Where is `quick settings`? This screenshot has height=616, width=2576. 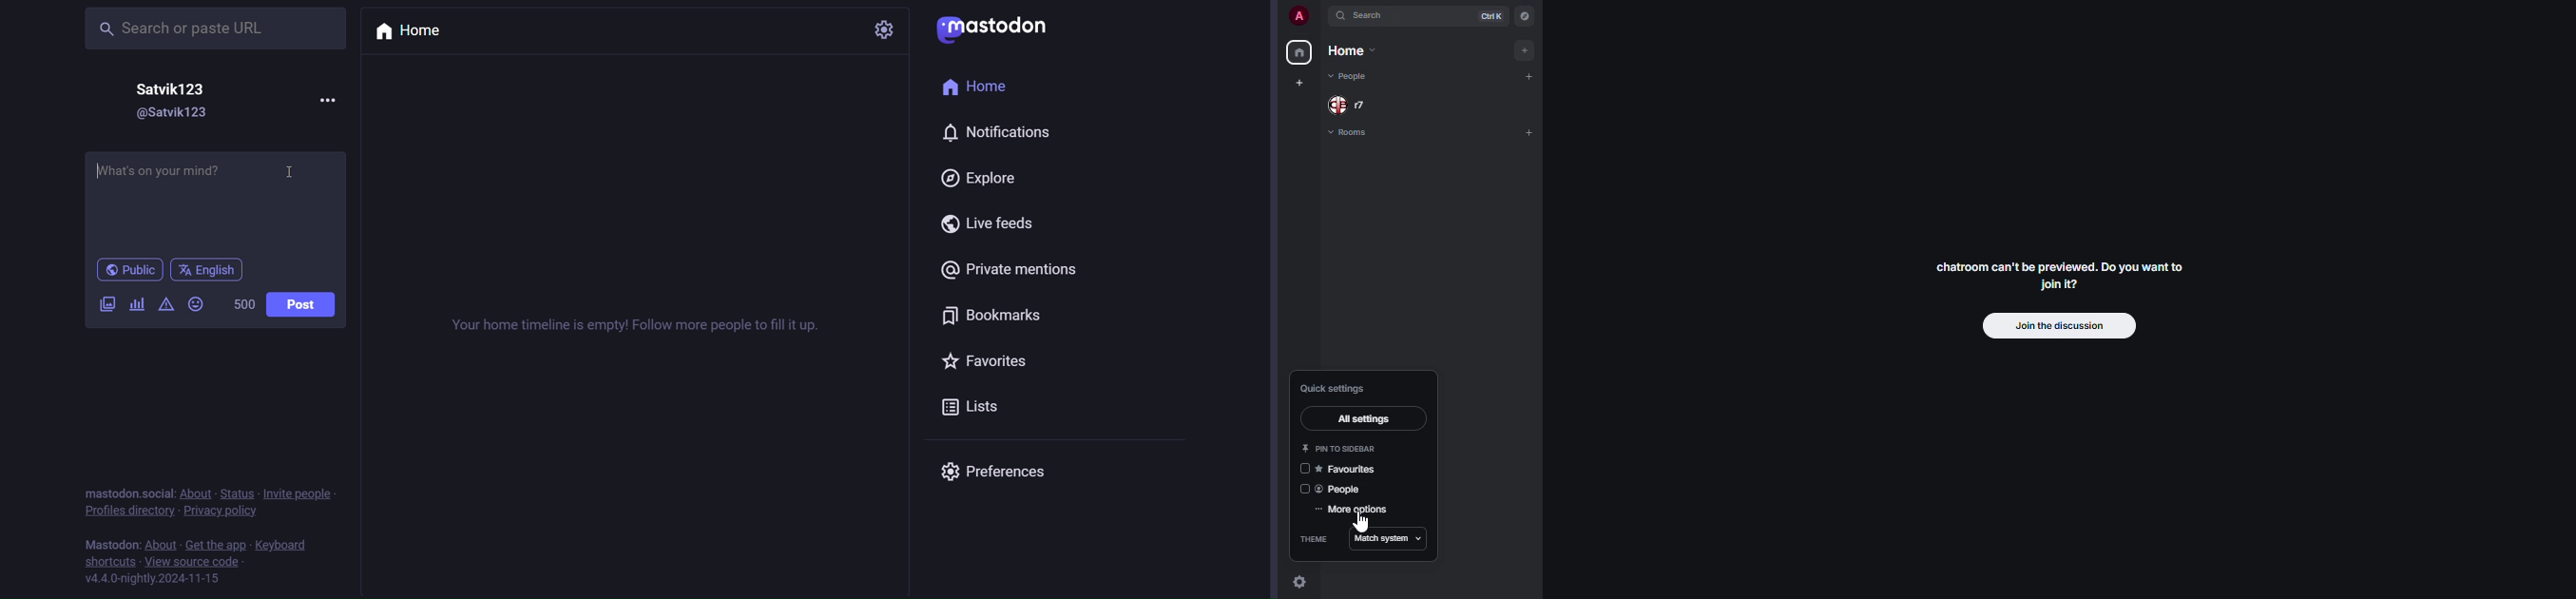 quick settings is located at coordinates (1300, 583).